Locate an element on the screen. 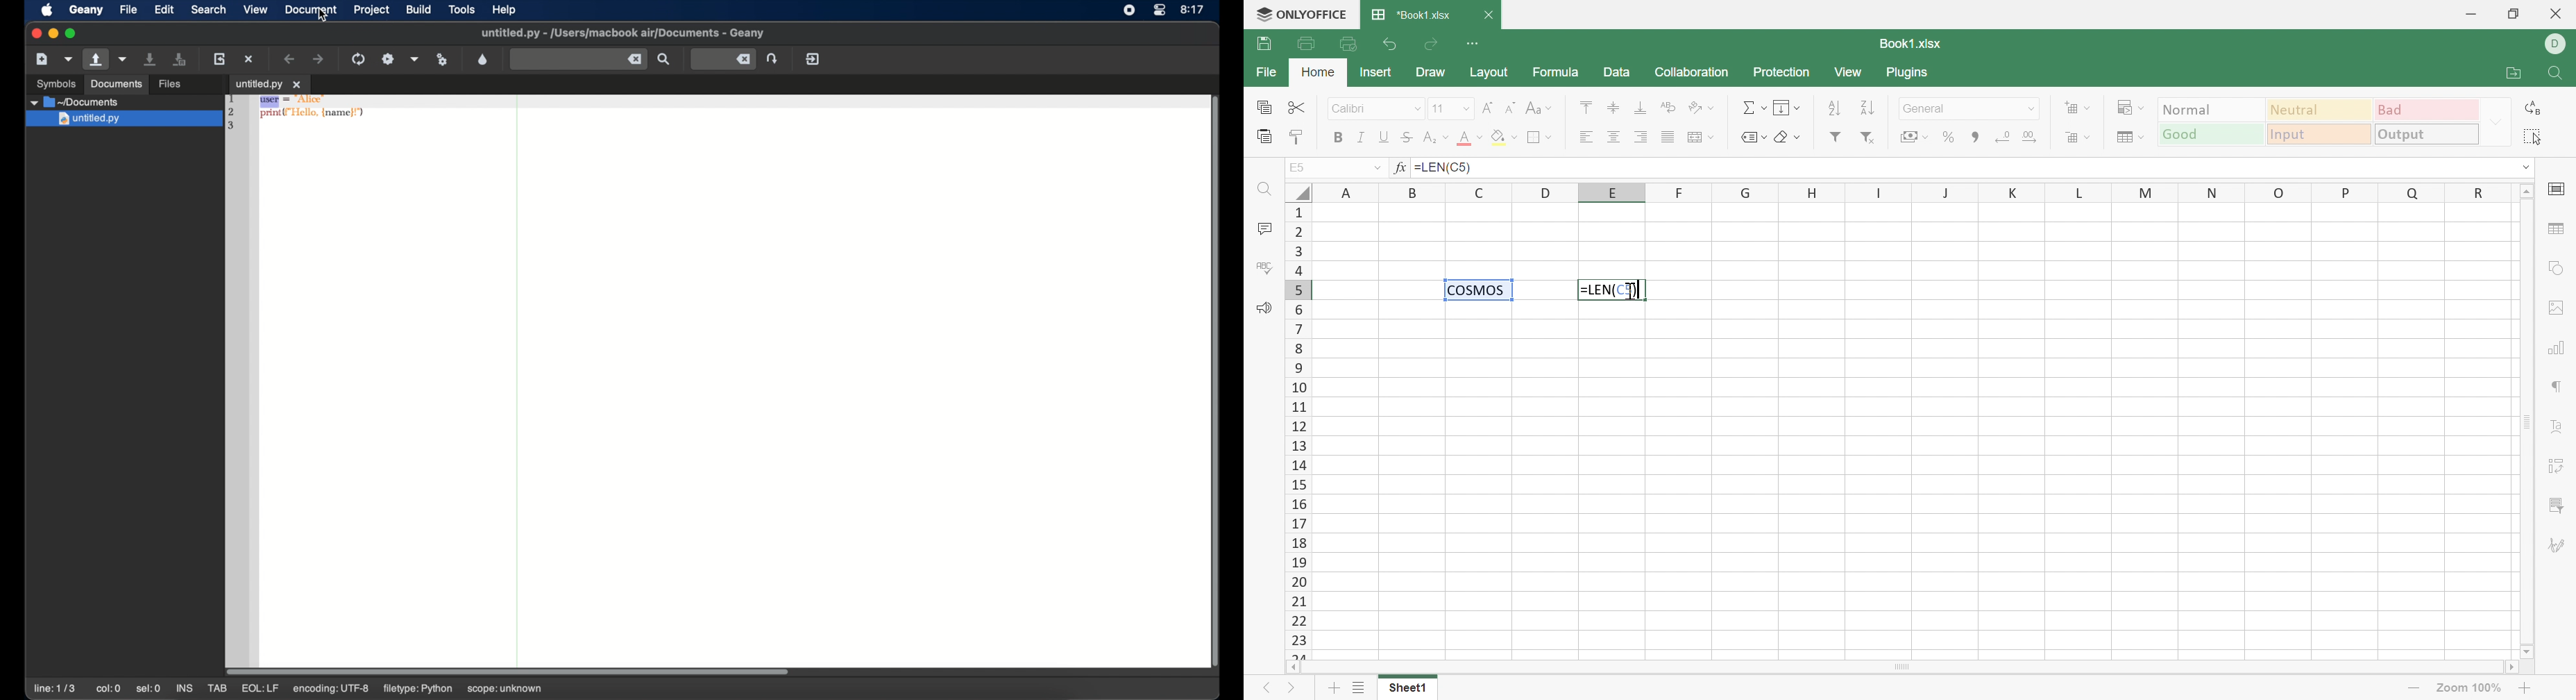  Draw is located at coordinates (1431, 73).